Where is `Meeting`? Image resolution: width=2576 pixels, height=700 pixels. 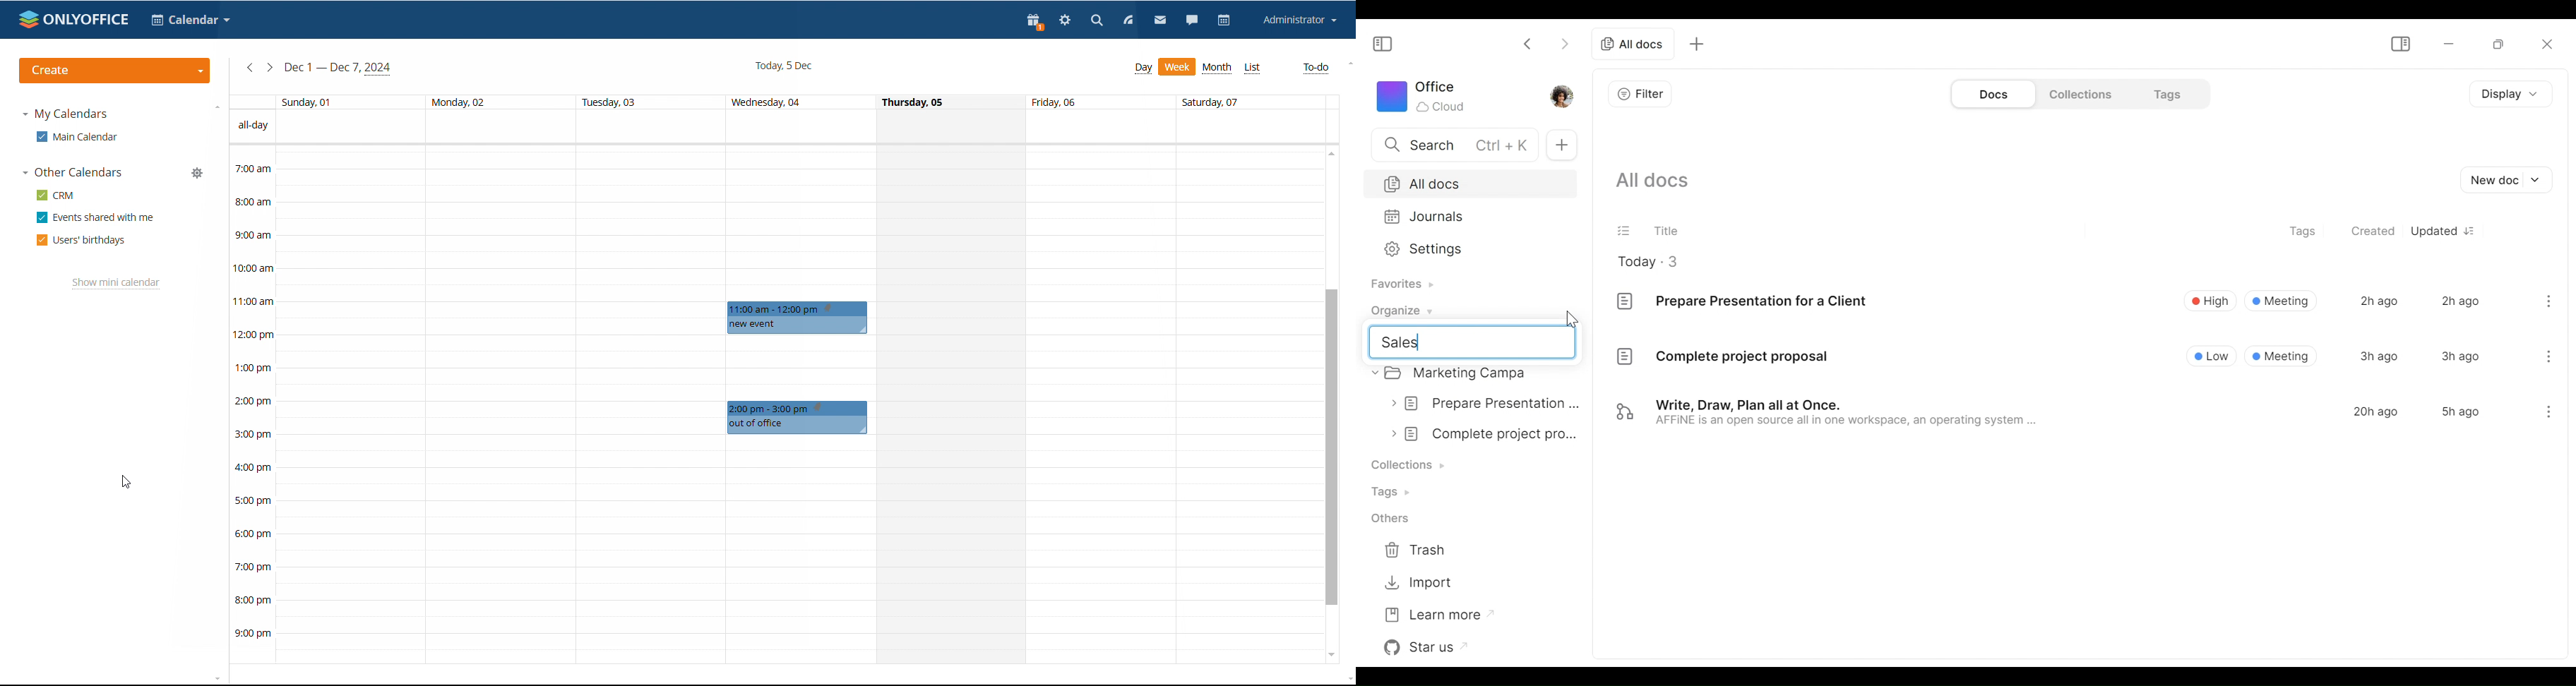 Meeting is located at coordinates (2281, 300).